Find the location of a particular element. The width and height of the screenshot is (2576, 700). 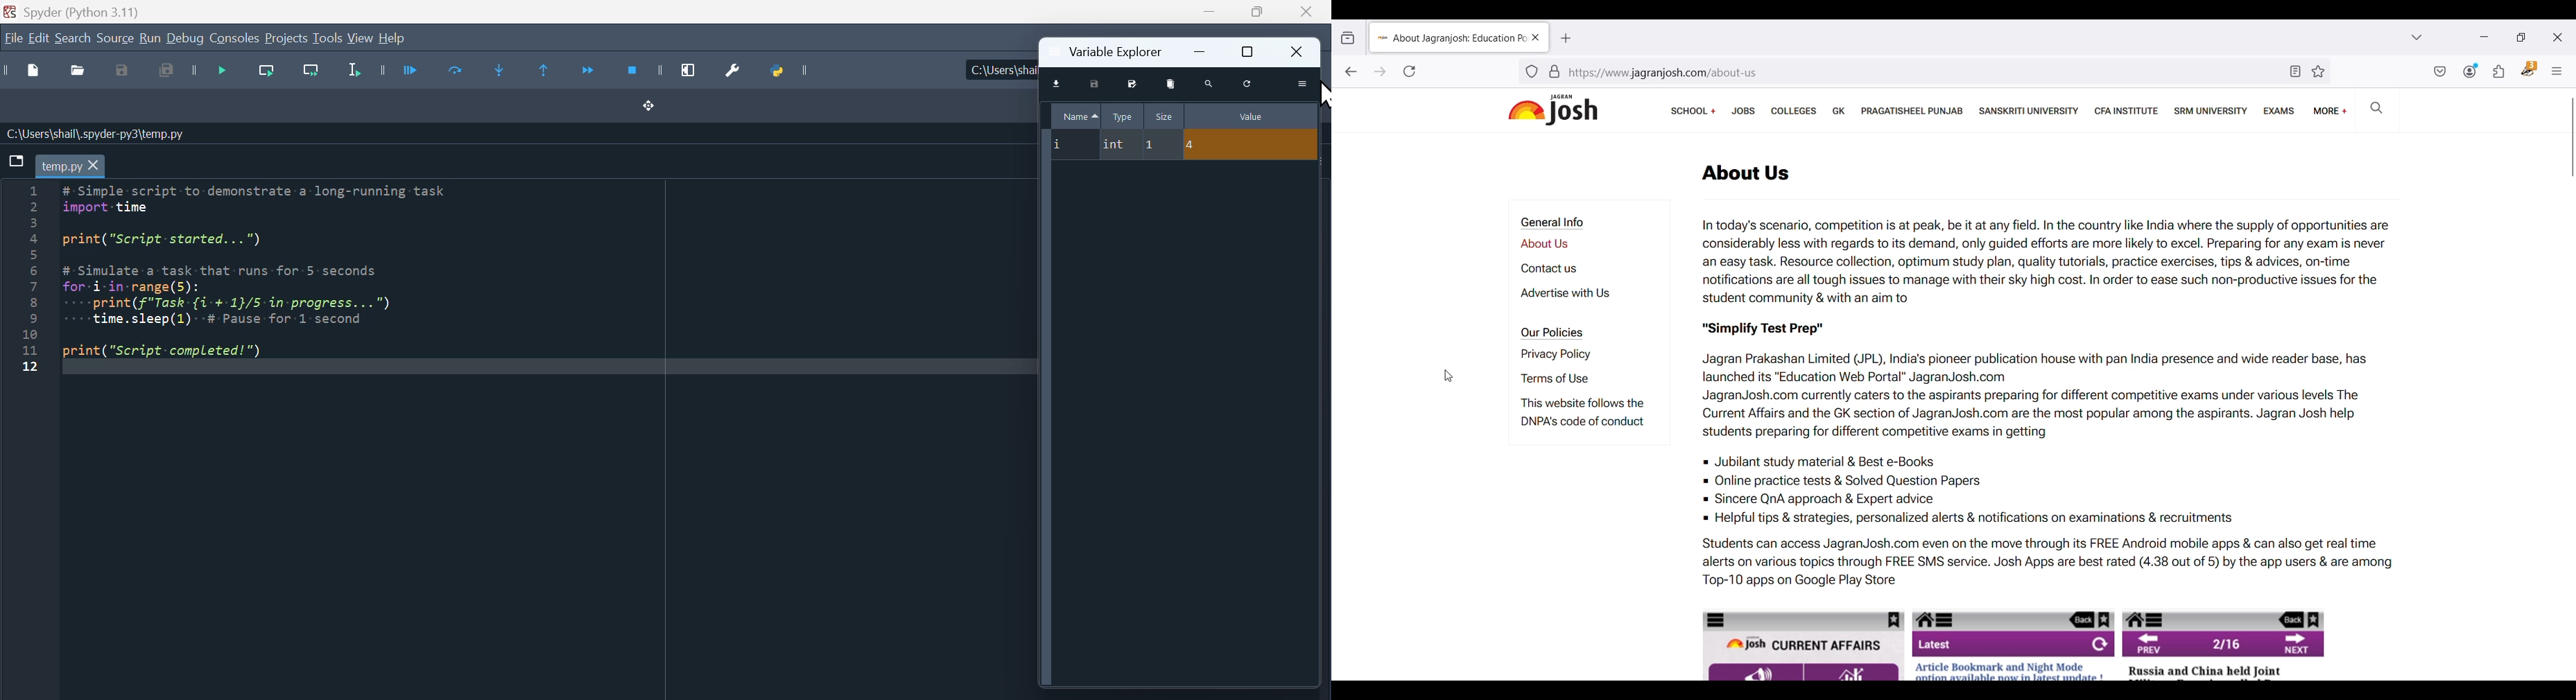

run is located at coordinates (149, 39).